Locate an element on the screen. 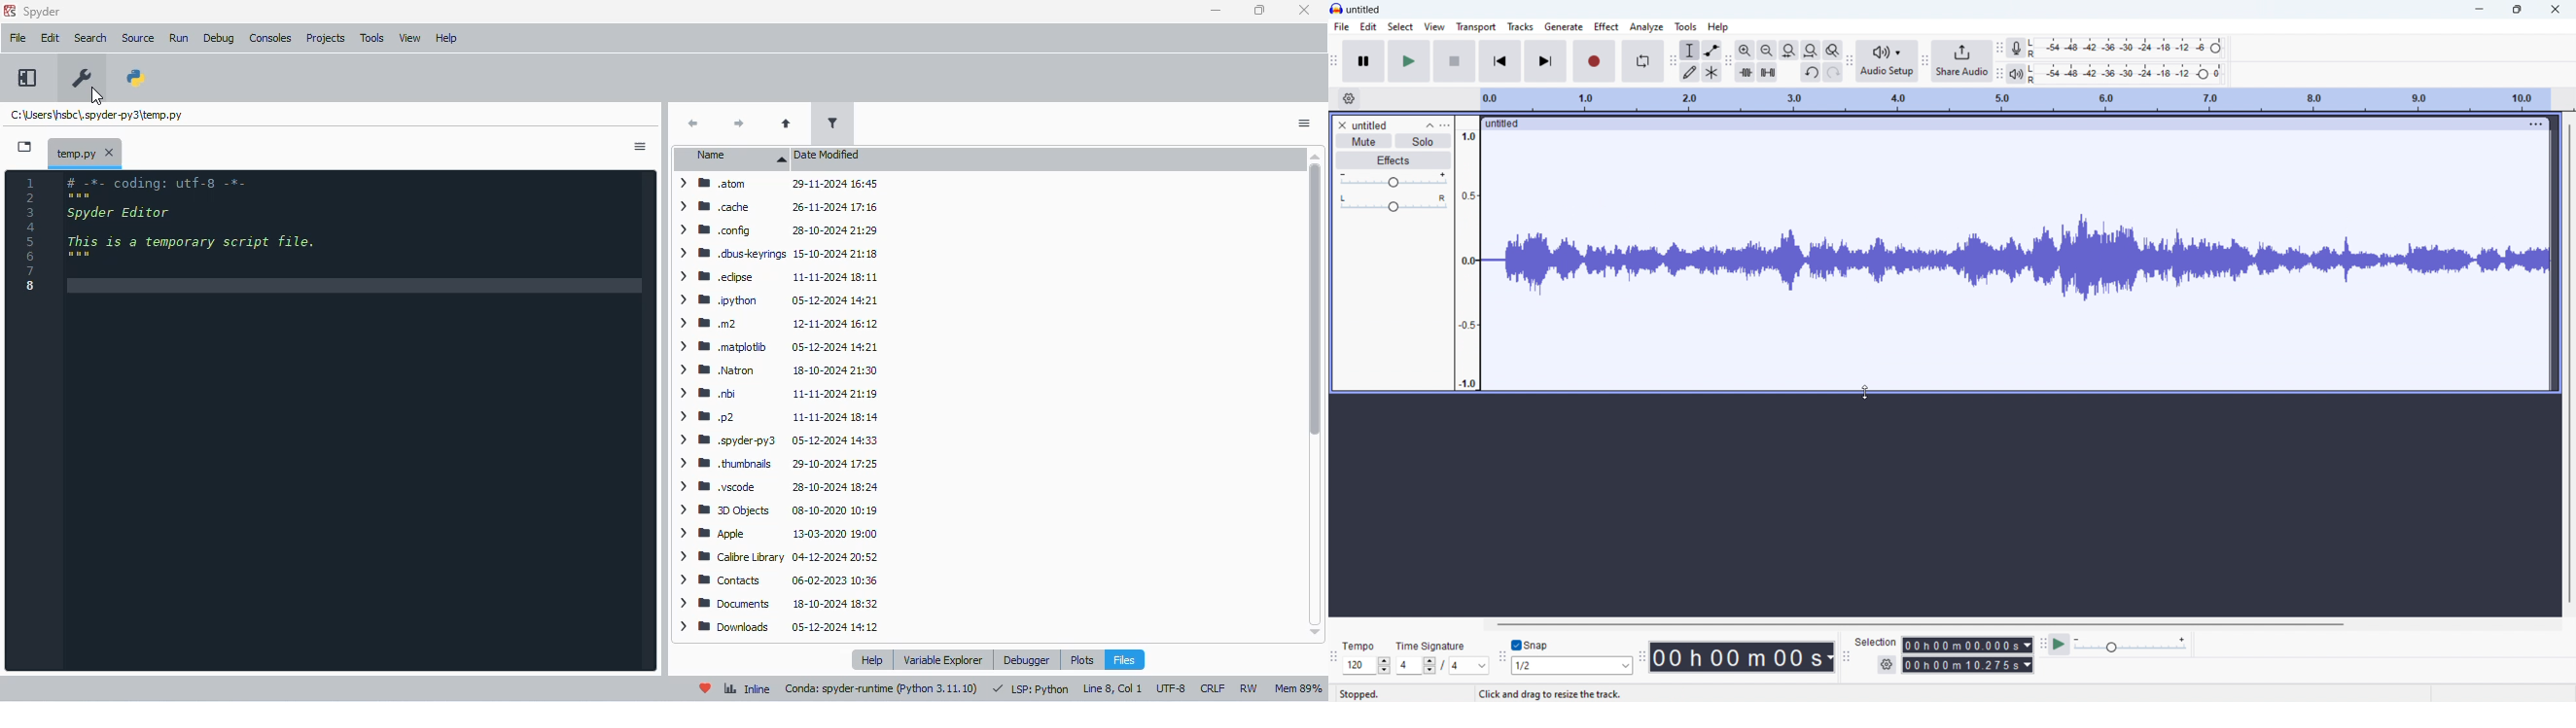 This screenshot has height=728, width=2576. maximize is located at coordinates (2516, 9).